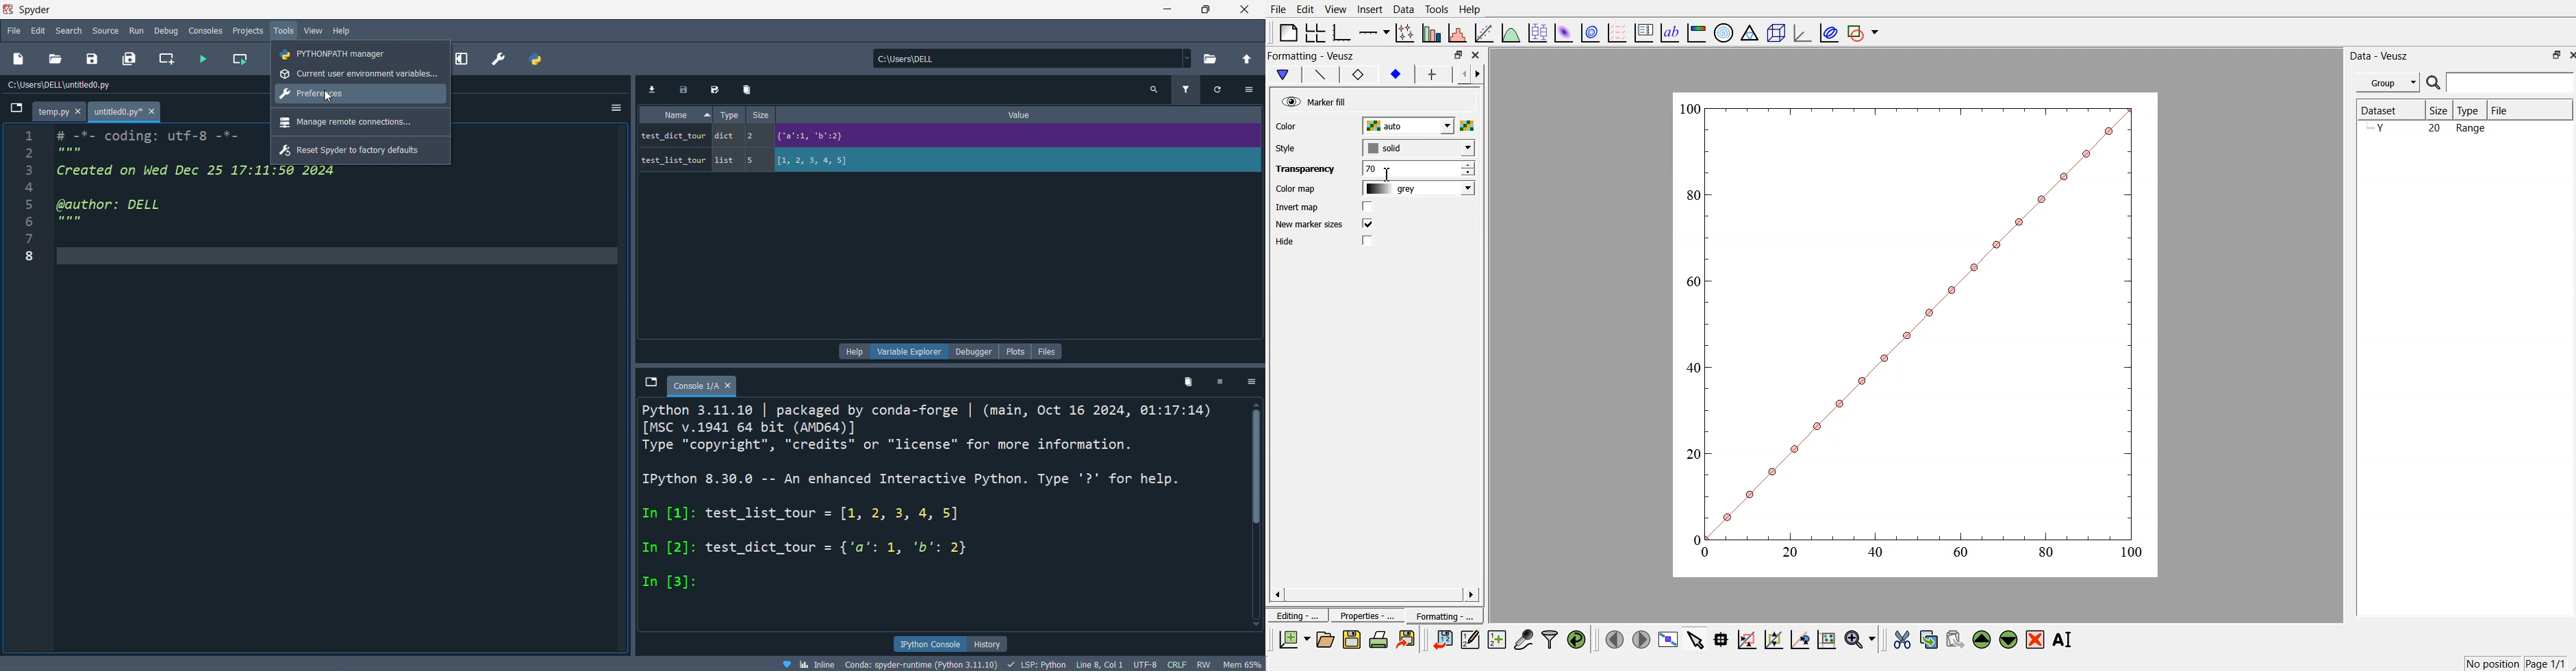  What do you see at coordinates (21, 59) in the screenshot?
I see `new file` at bounding box center [21, 59].